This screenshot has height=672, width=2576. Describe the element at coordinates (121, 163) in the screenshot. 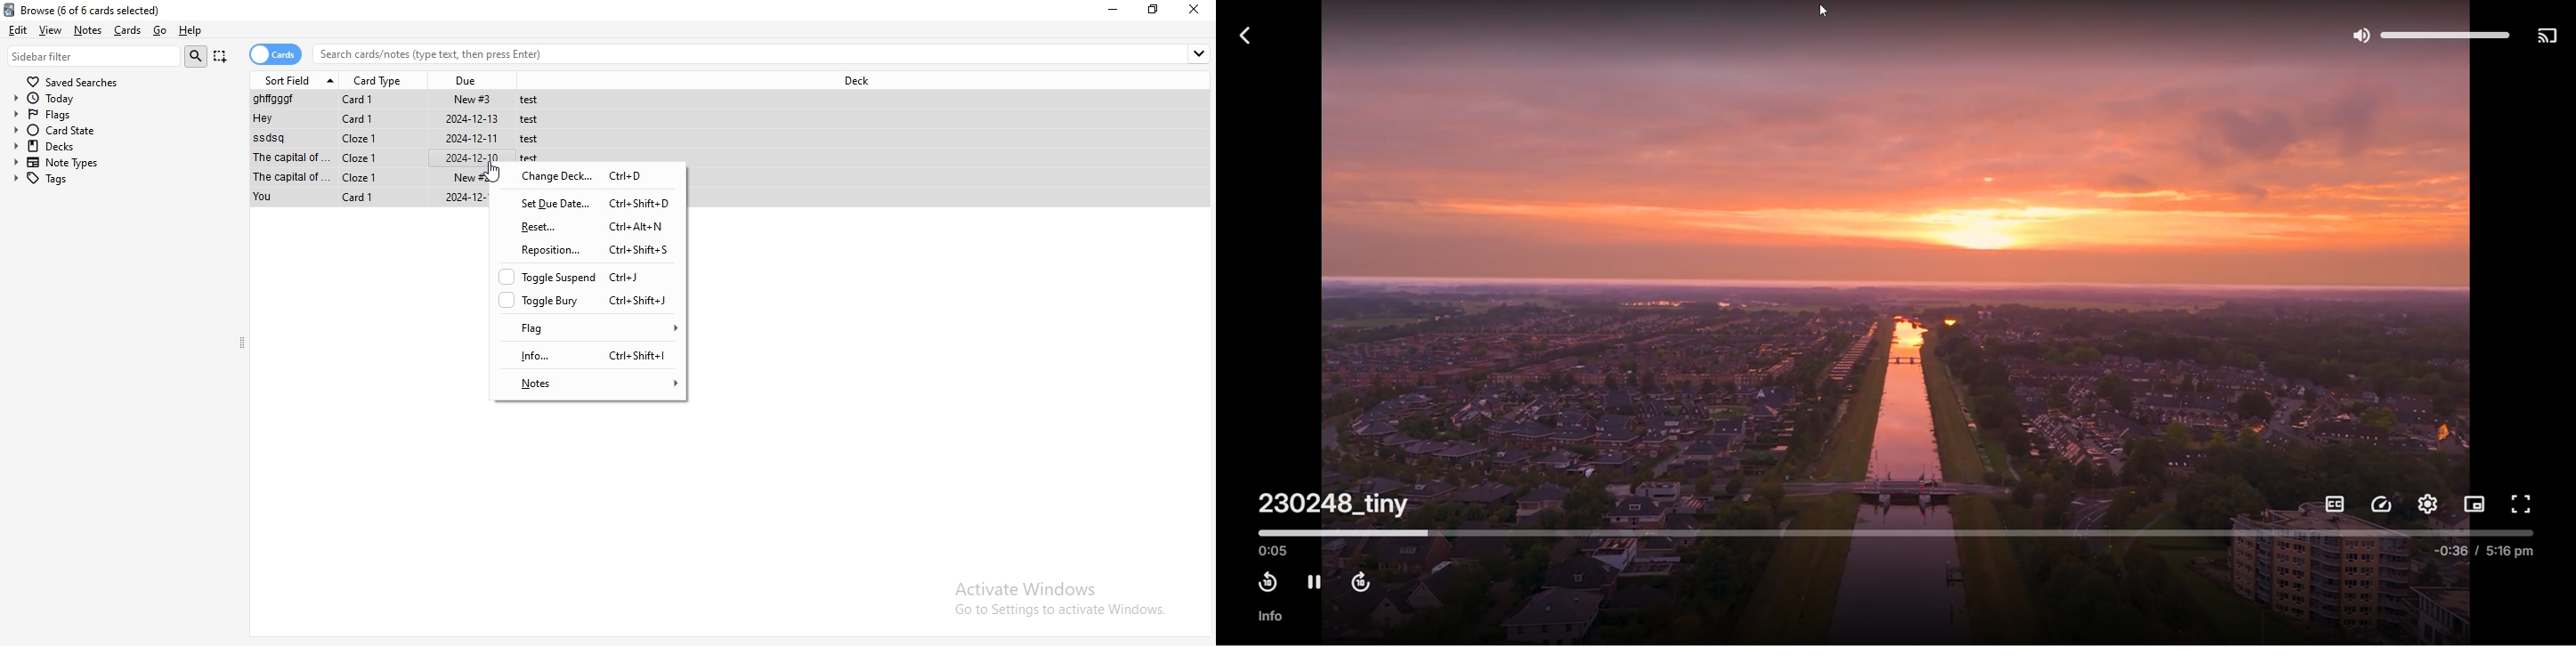

I see `note types` at that location.